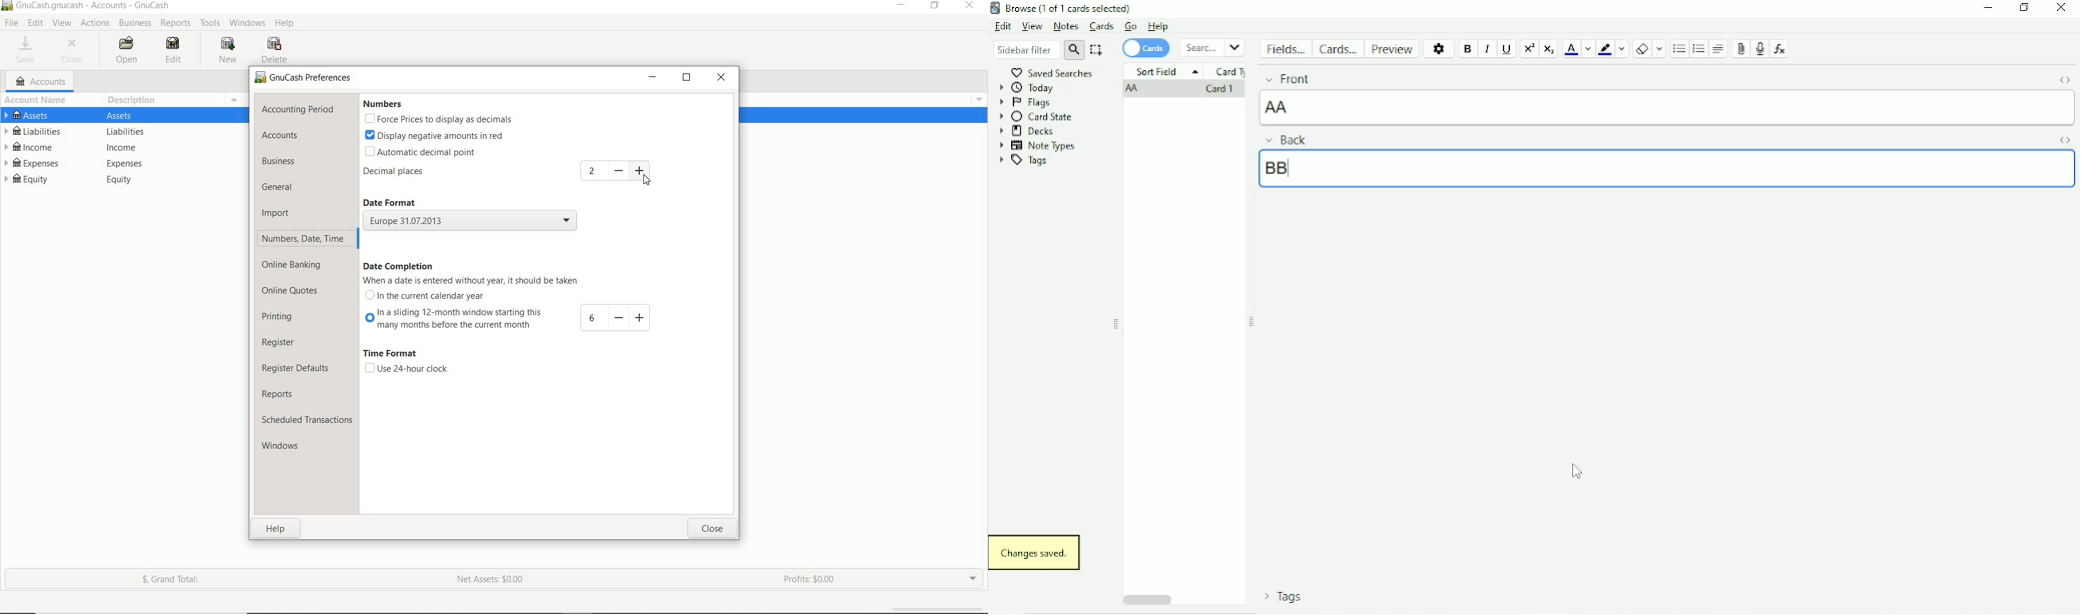 The width and height of the screenshot is (2100, 616). What do you see at coordinates (1698, 50) in the screenshot?
I see `Ordered list` at bounding box center [1698, 50].